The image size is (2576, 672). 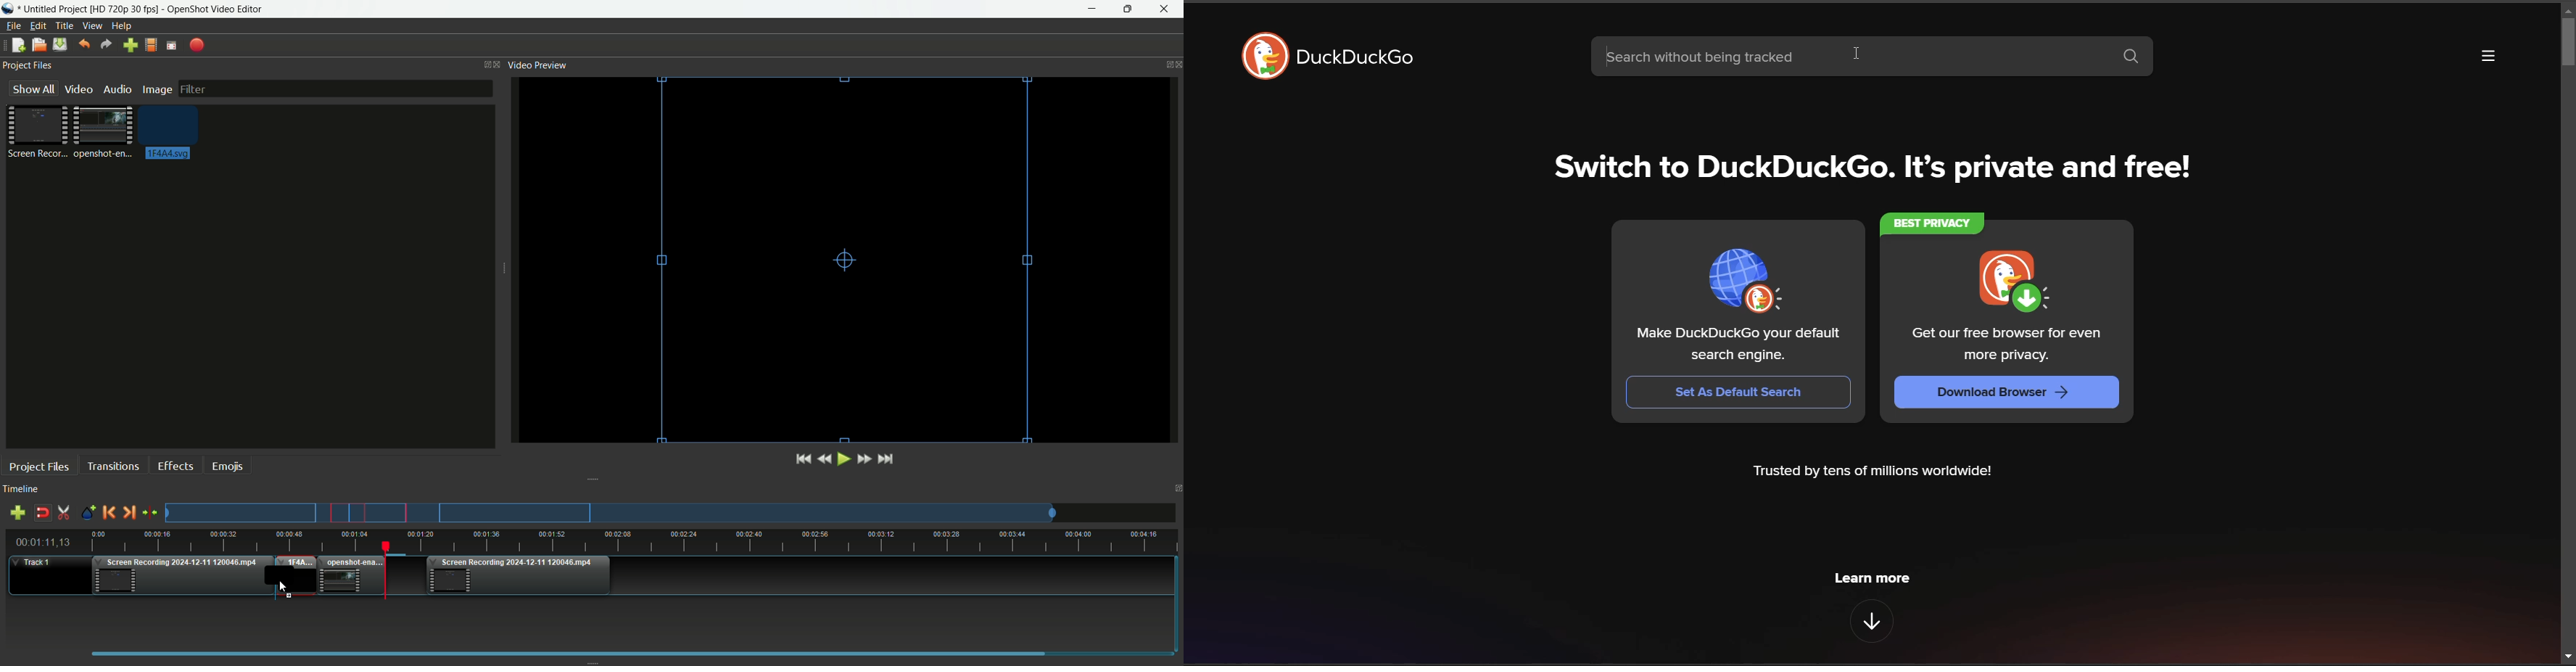 I want to click on Effects, so click(x=174, y=466).